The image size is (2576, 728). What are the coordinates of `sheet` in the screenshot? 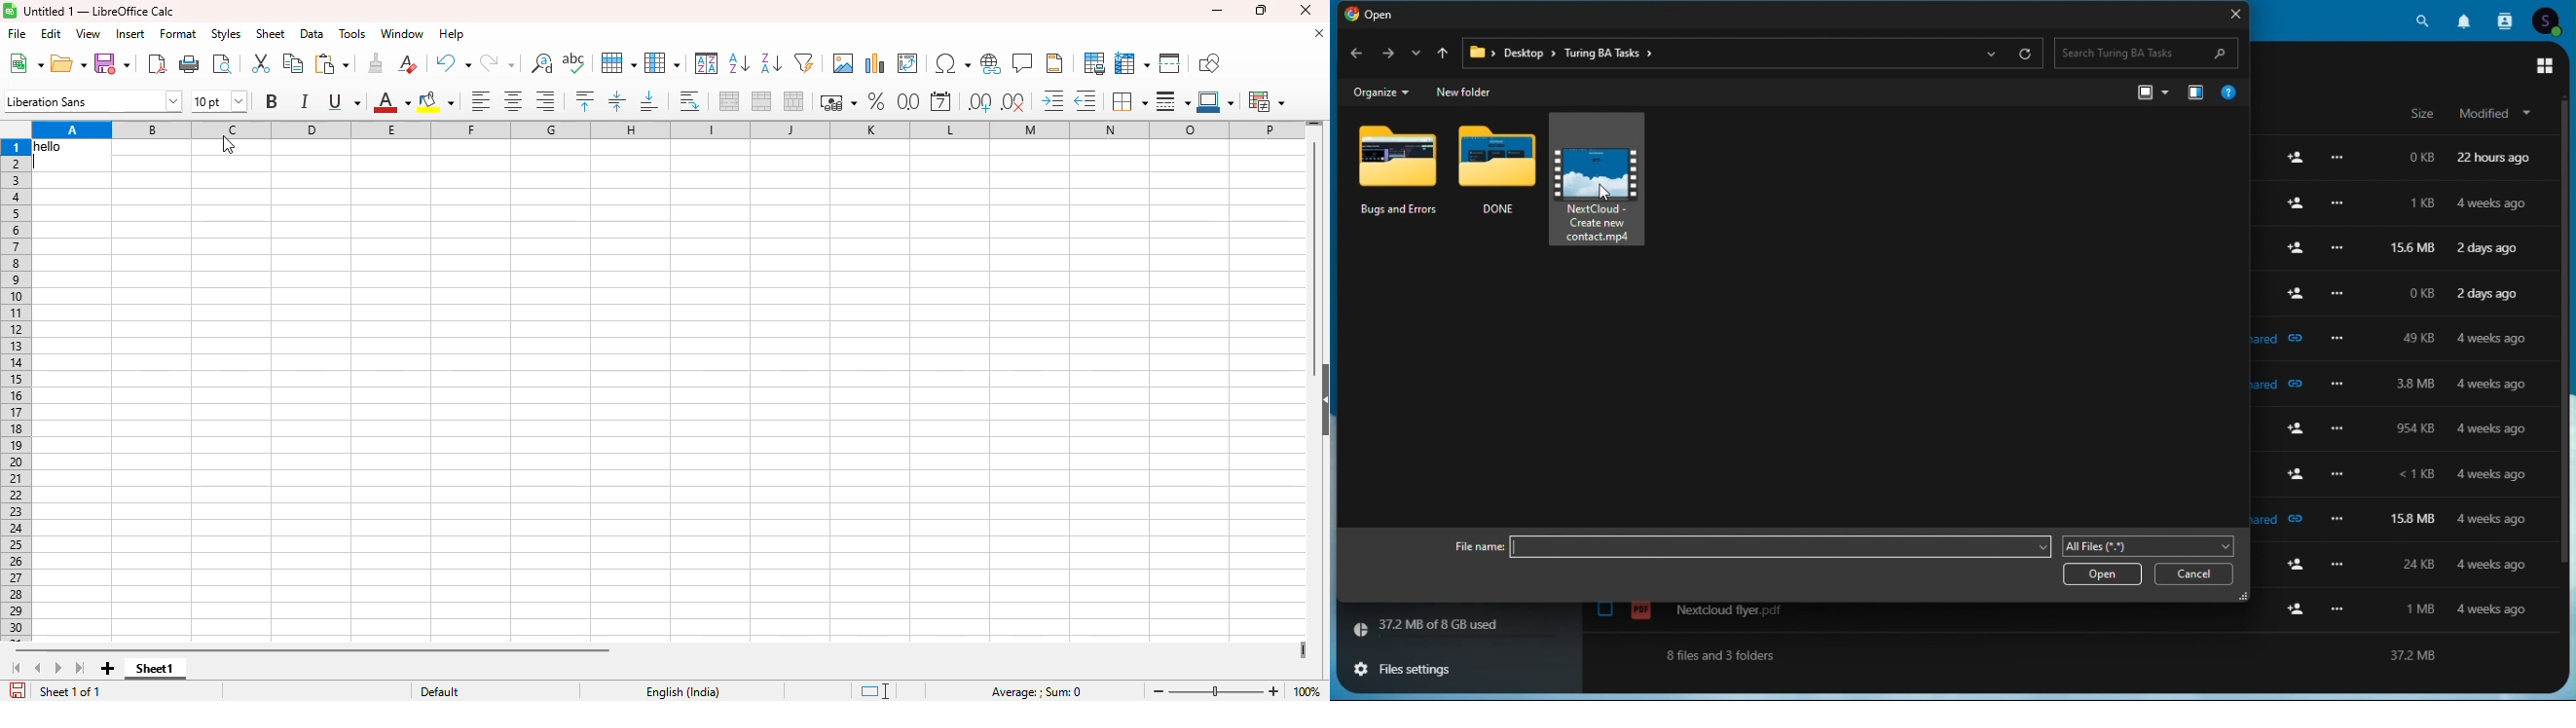 It's located at (271, 33).